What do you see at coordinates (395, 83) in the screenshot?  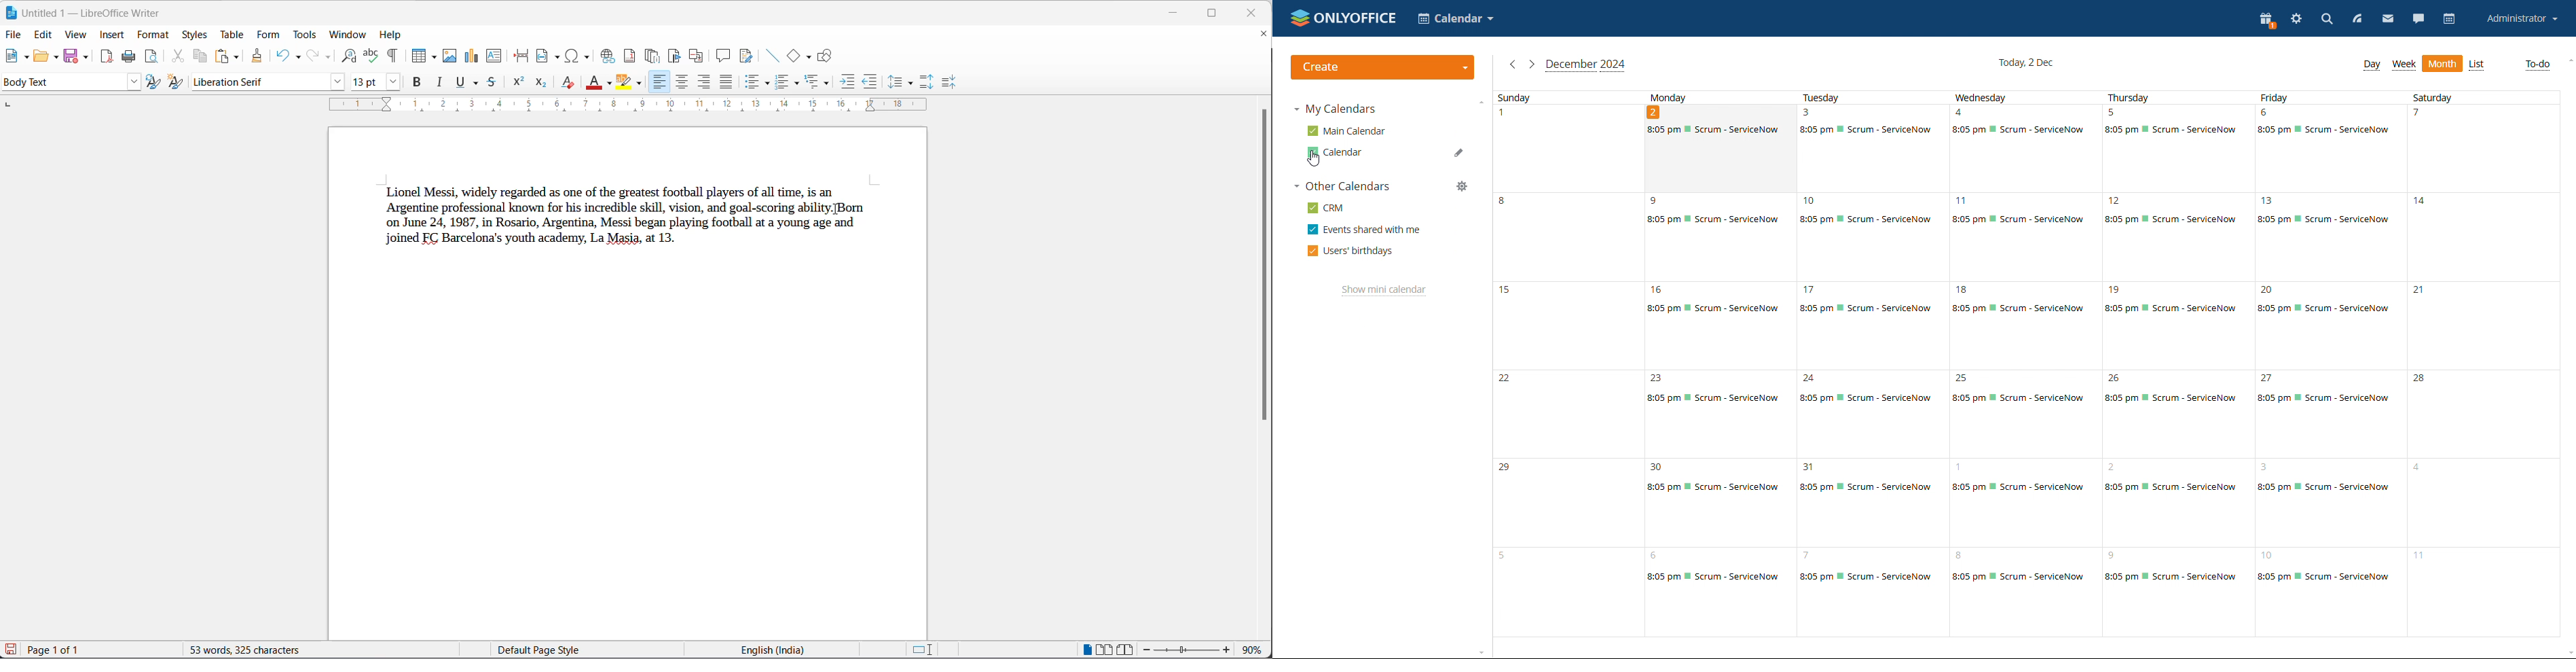 I see `font size options` at bounding box center [395, 83].